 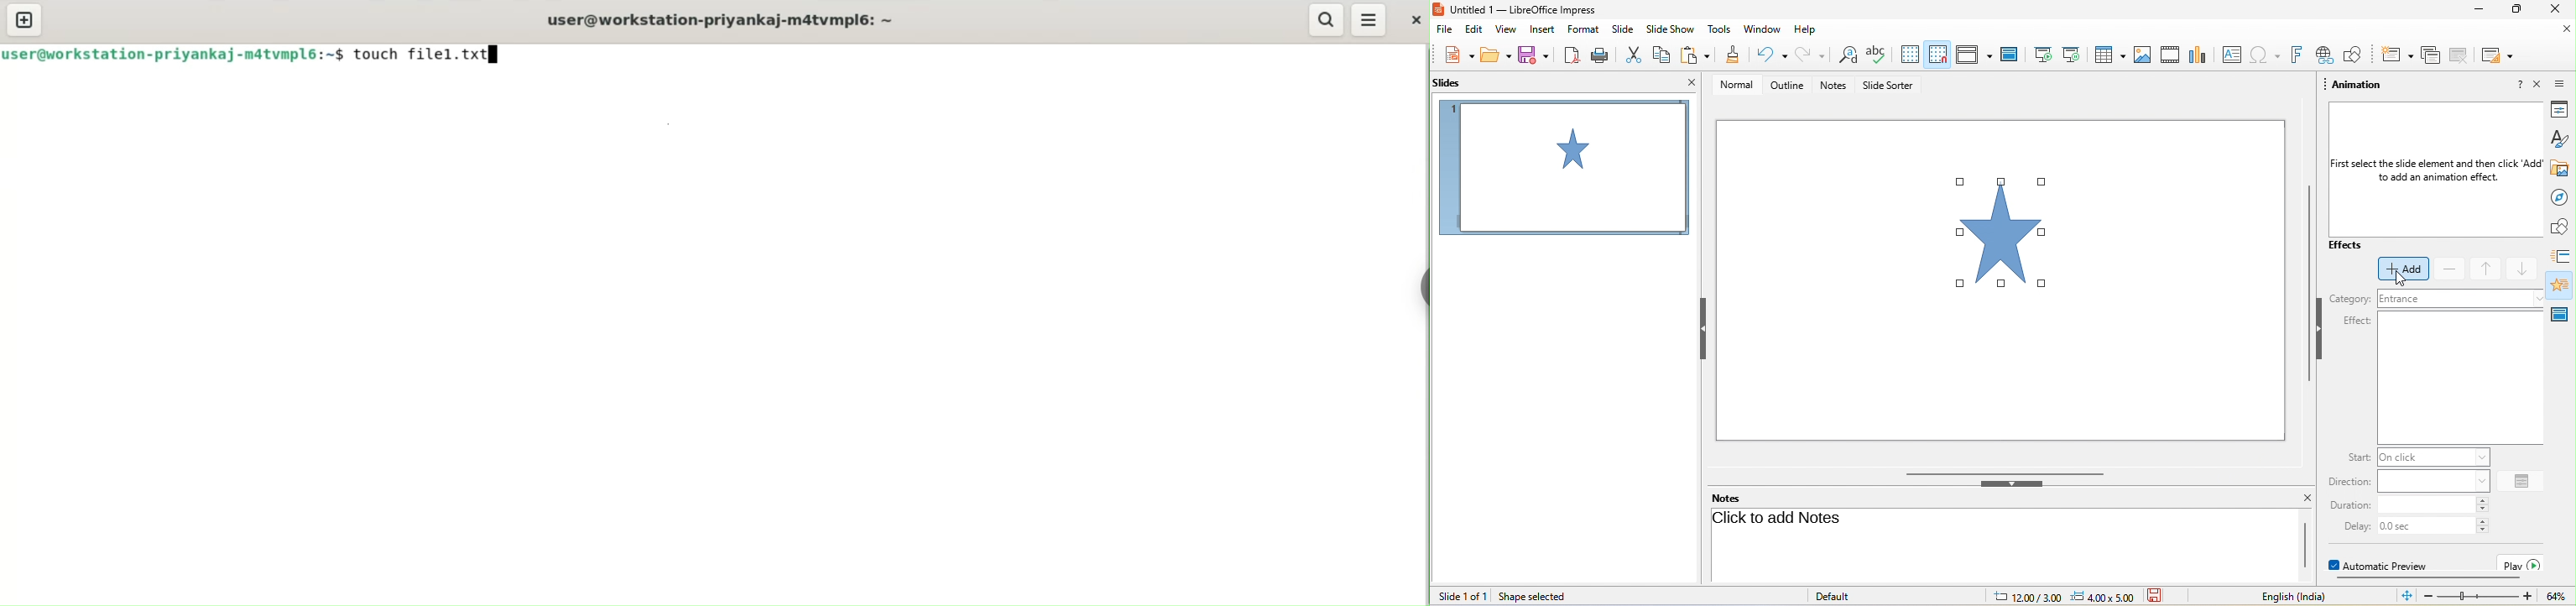 What do you see at coordinates (2563, 226) in the screenshot?
I see `shapes` at bounding box center [2563, 226].